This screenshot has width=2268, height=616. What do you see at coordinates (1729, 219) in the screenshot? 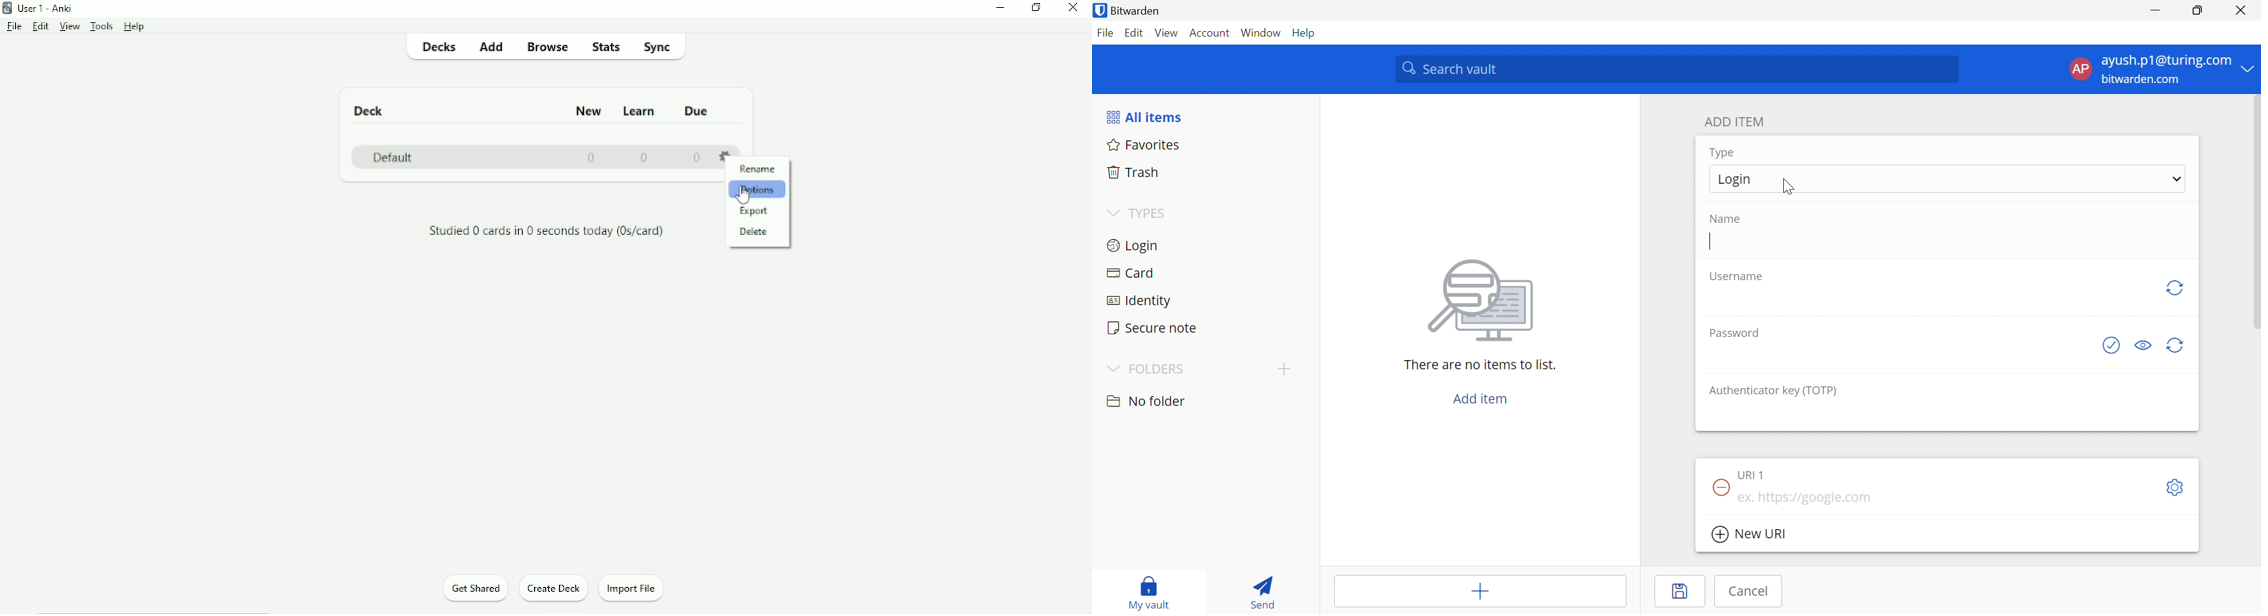
I see `Name` at bounding box center [1729, 219].